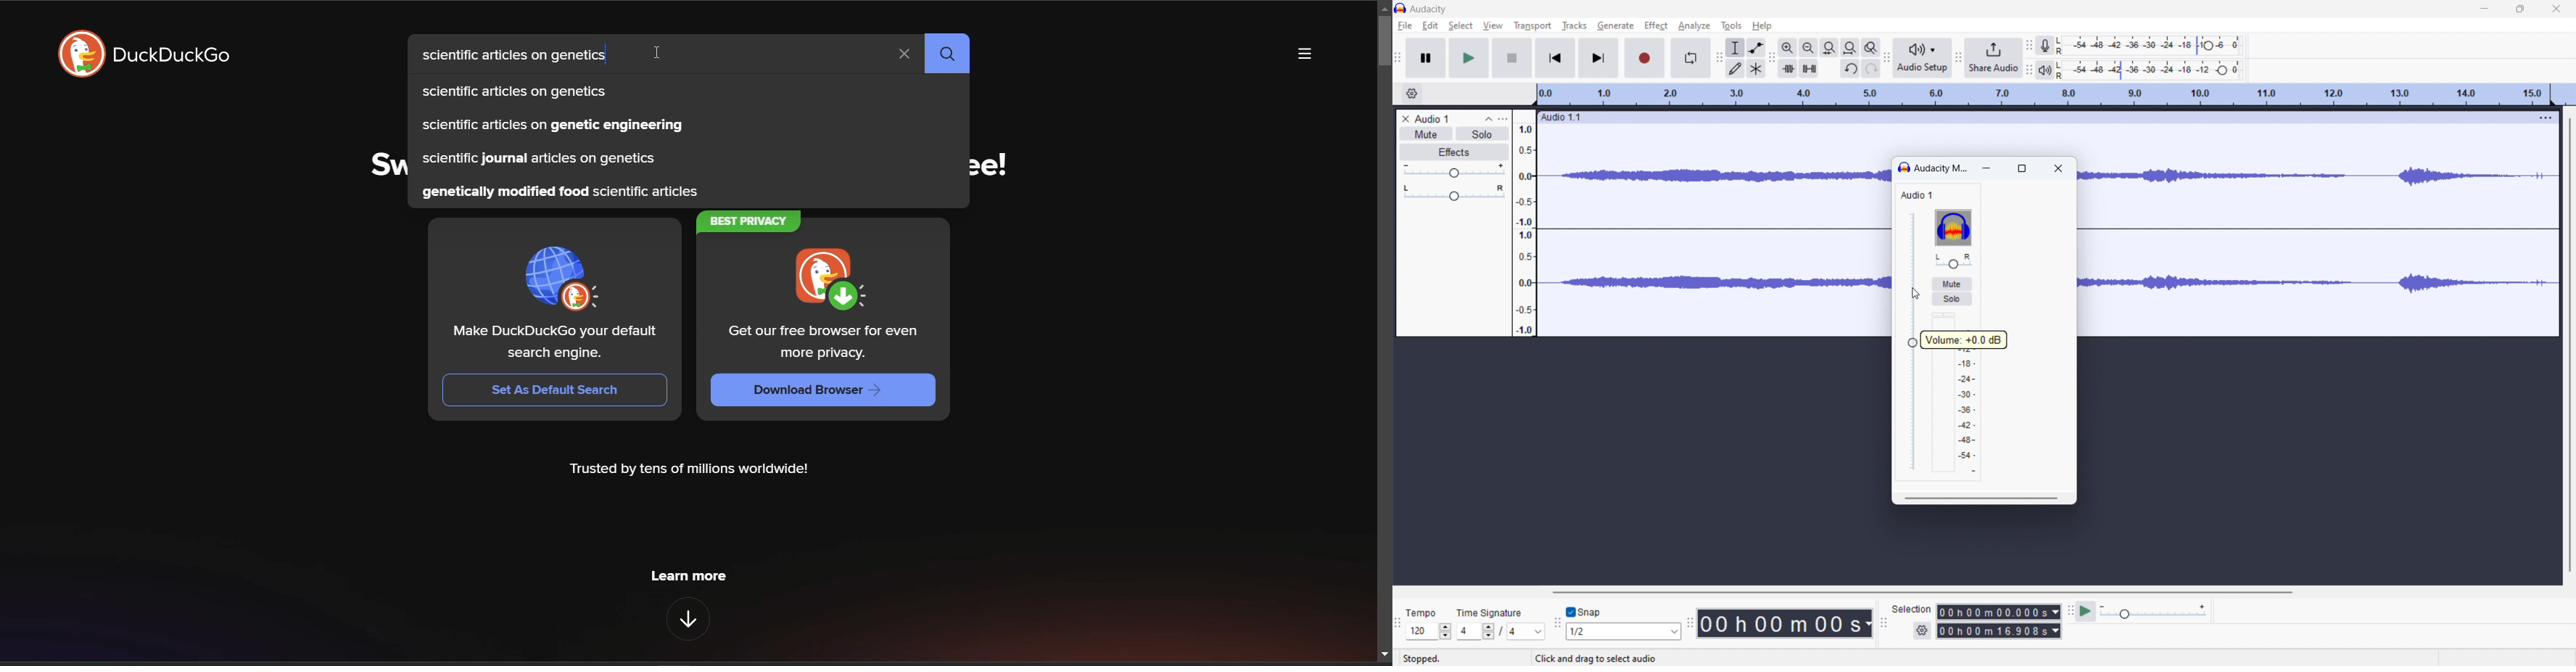  What do you see at coordinates (2034, 116) in the screenshot?
I see `hold to move` at bounding box center [2034, 116].